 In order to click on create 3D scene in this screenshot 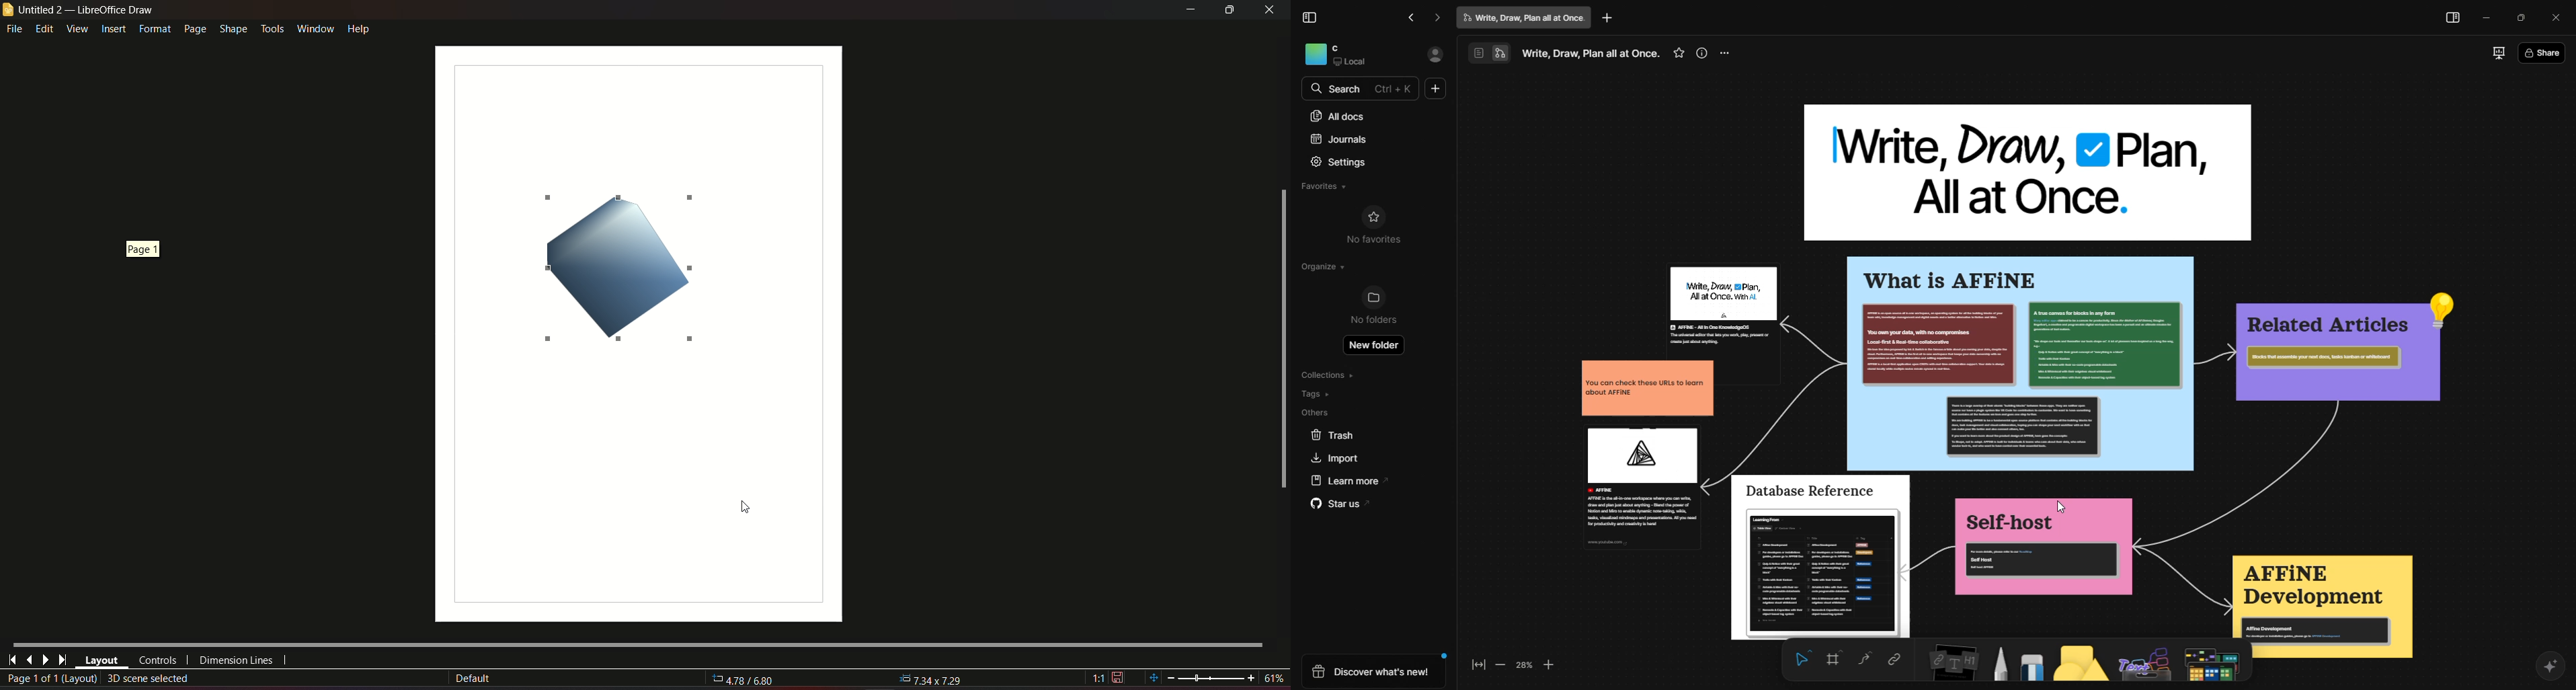, I will do `click(149, 678)`.